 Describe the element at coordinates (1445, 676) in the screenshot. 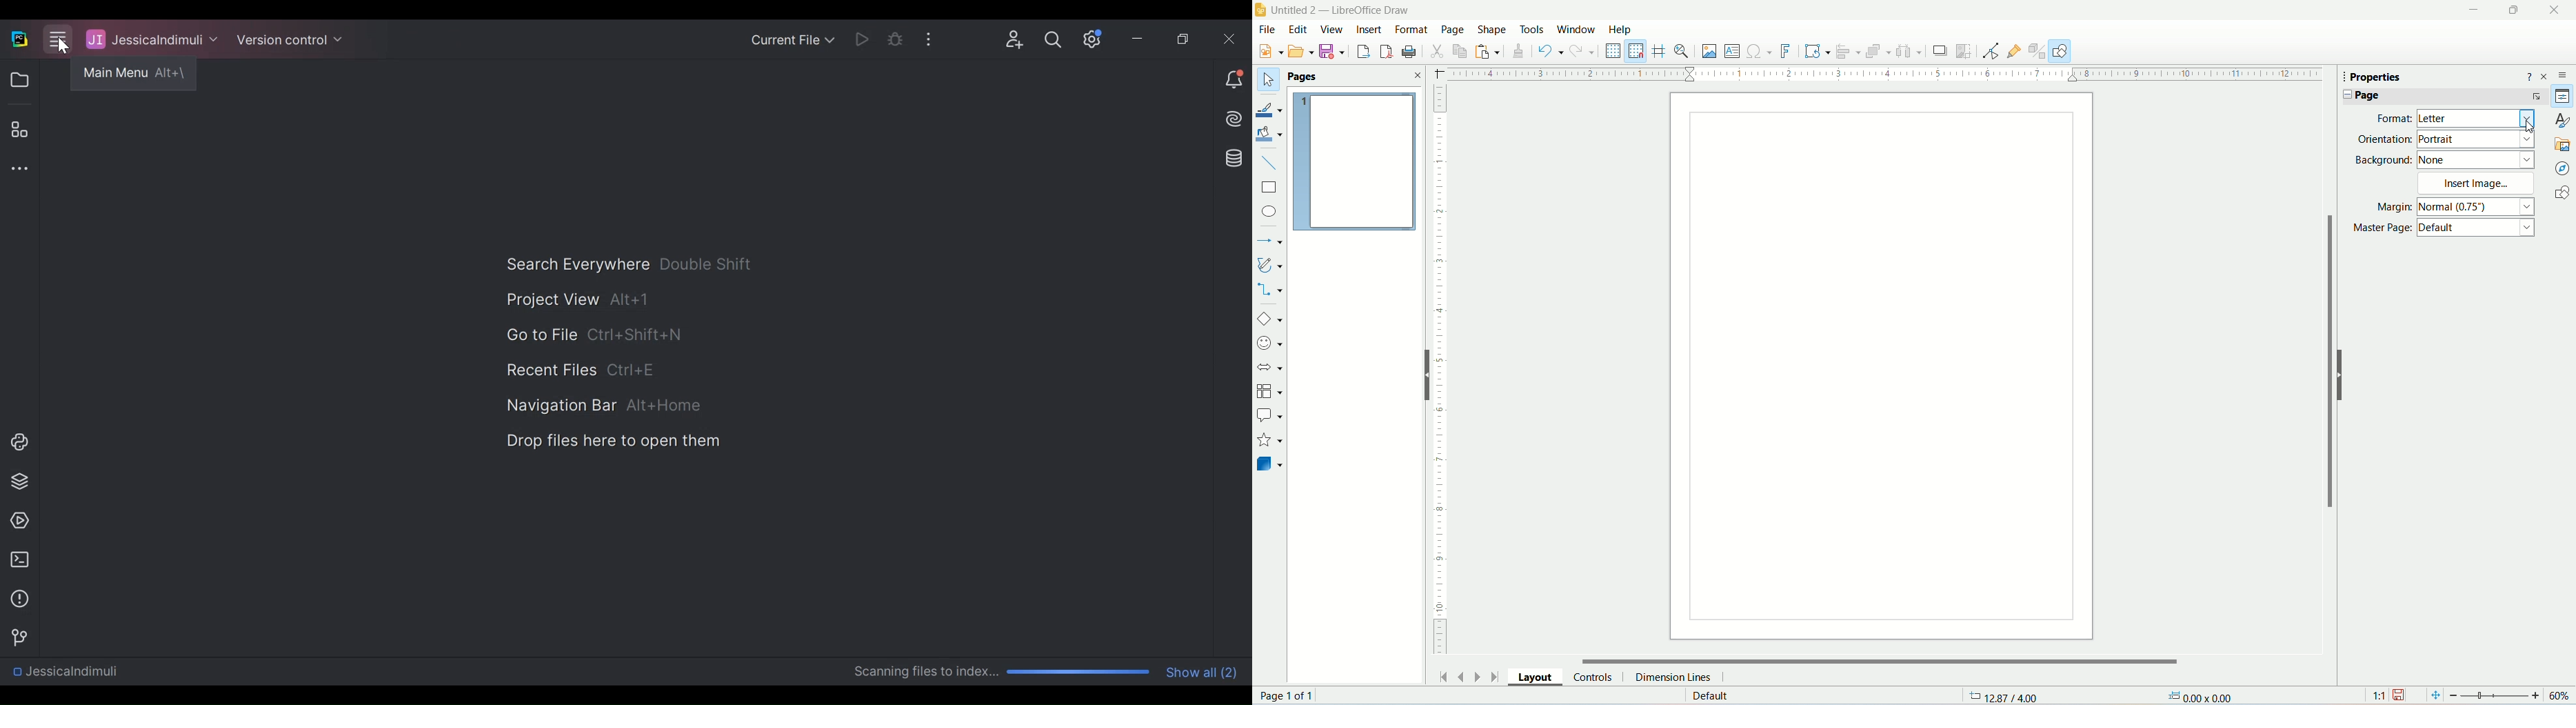

I see `go to first page` at that location.